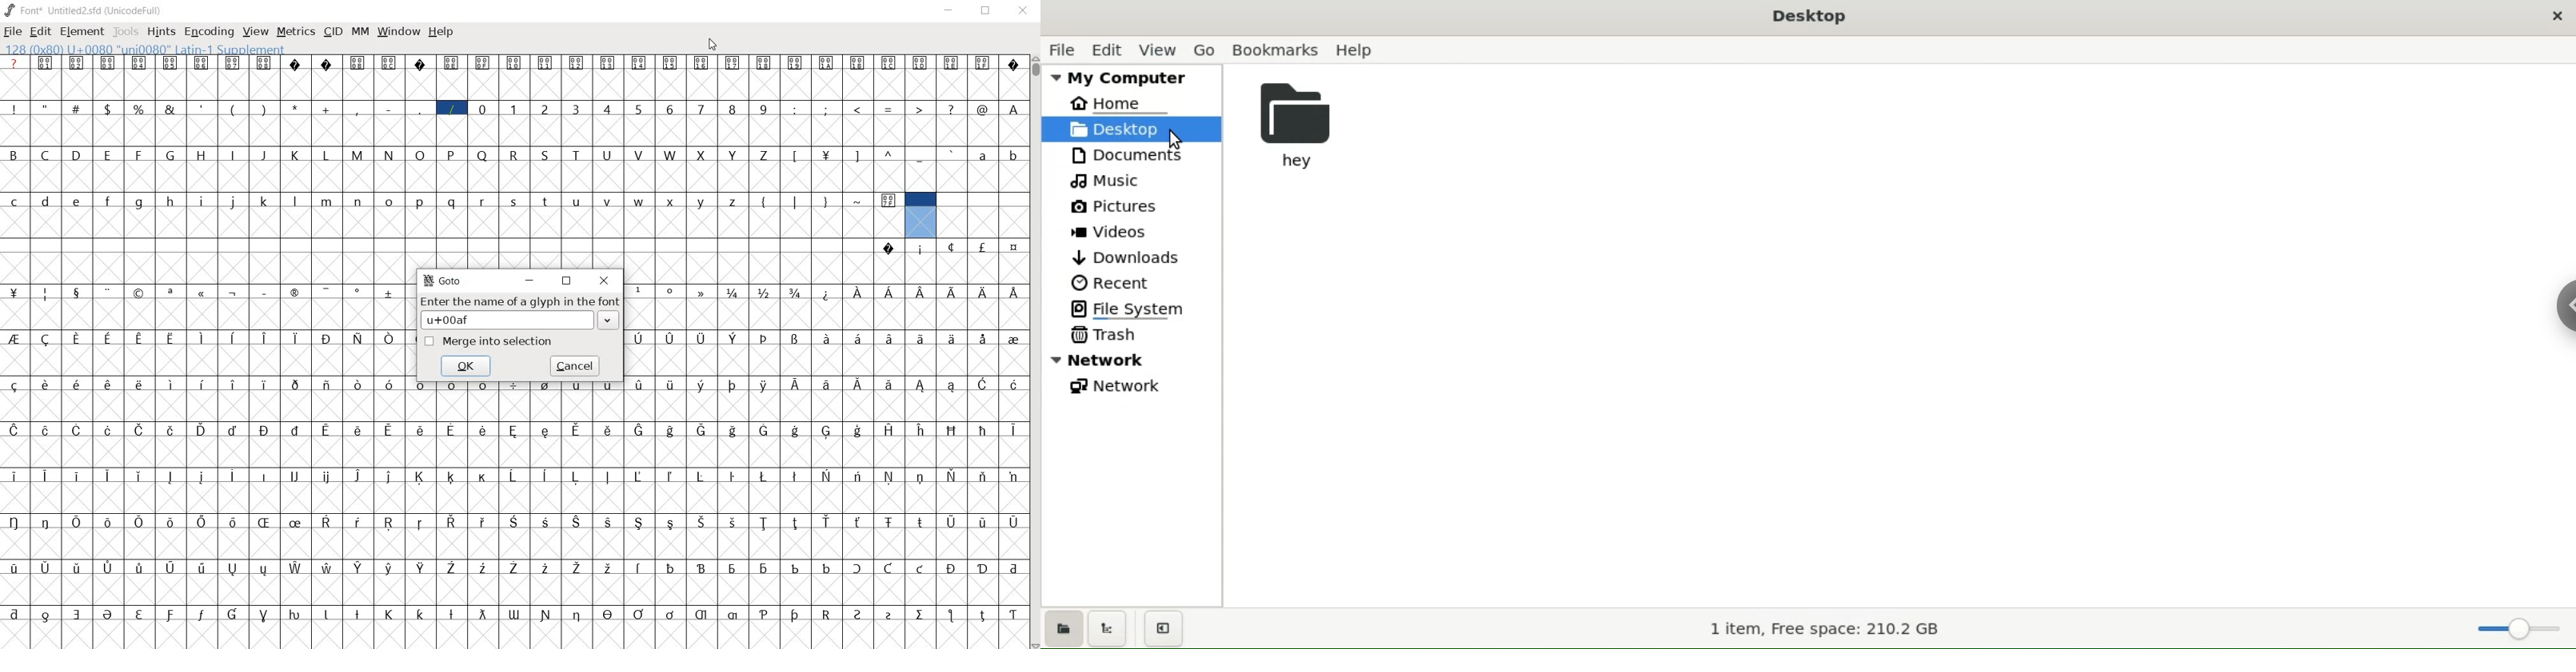 Image resolution: width=2576 pixels, height=672 pixels. I want to click on Ok, so click(466, 365).